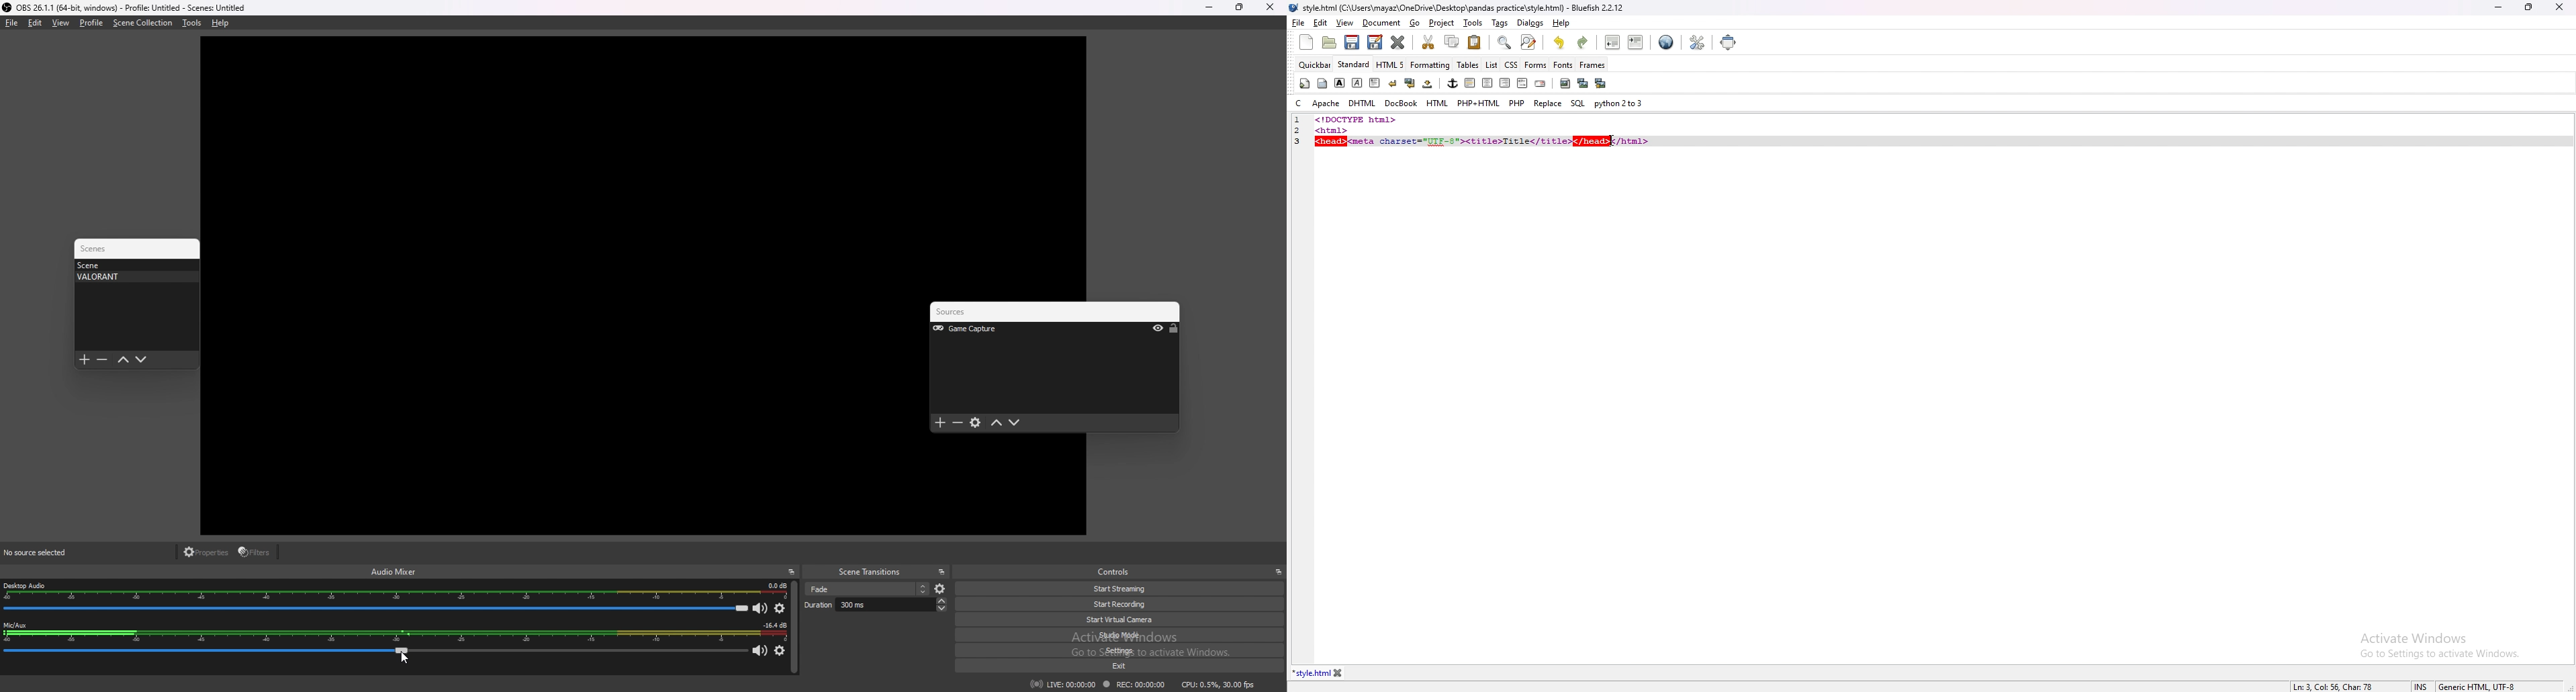 This screenshot has height=700, width=2576. What do you see at coordinates (1311, 673) in the screenshot?
I see `tab` at bounding box center [1311, 673].